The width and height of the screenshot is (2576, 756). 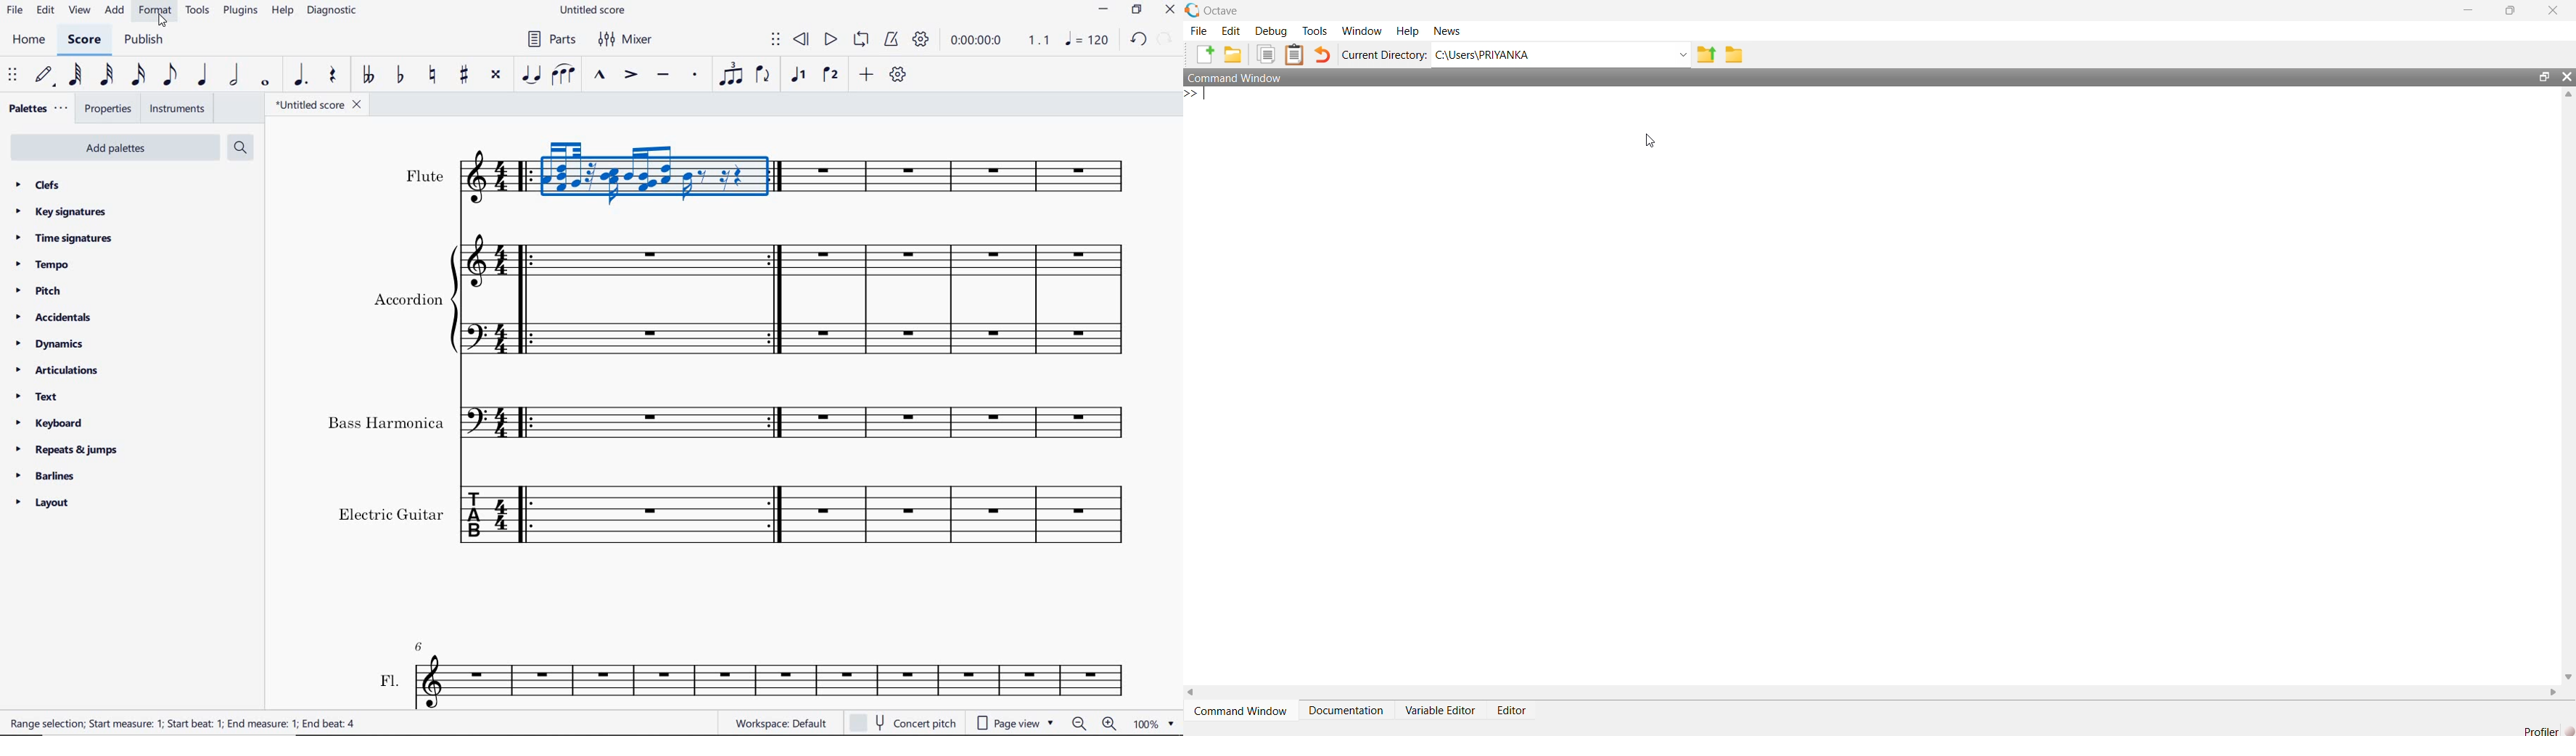 What do you see at coordinates (891, 40) in the screenshot?
I see `metronome` at bounding box center [891, 40].